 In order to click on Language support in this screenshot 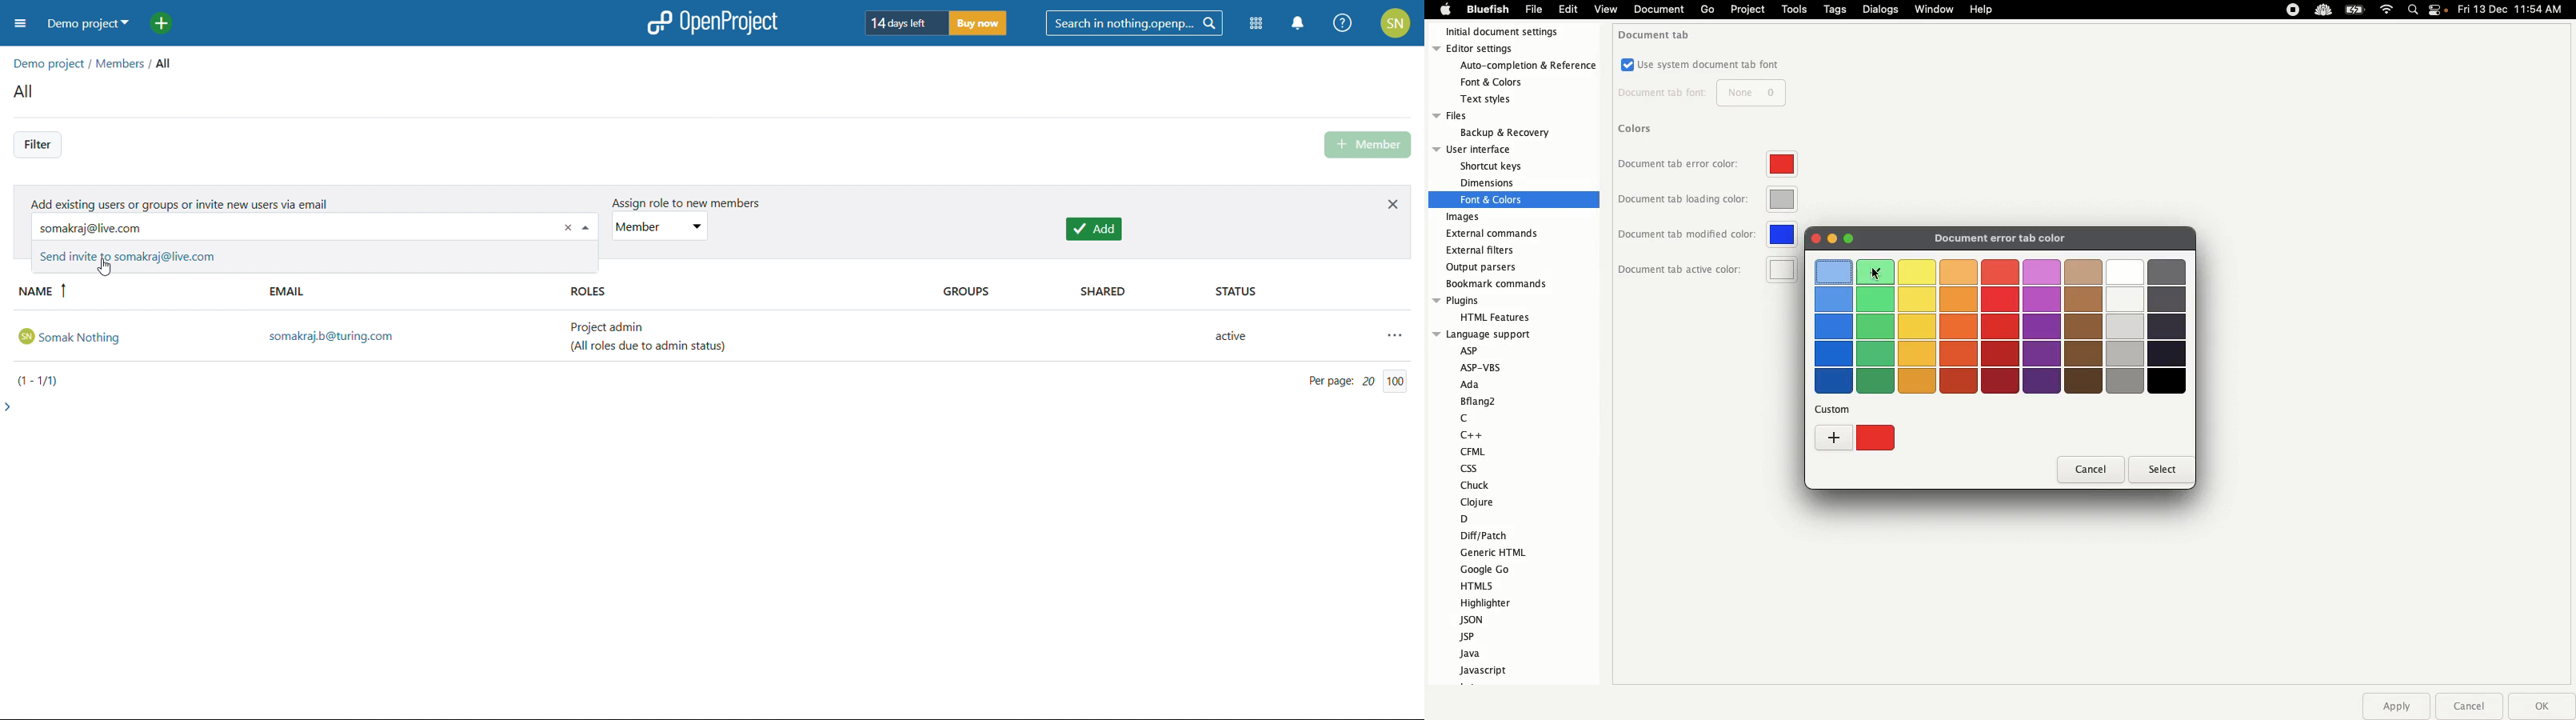, I will do `click(1502, 510)`.